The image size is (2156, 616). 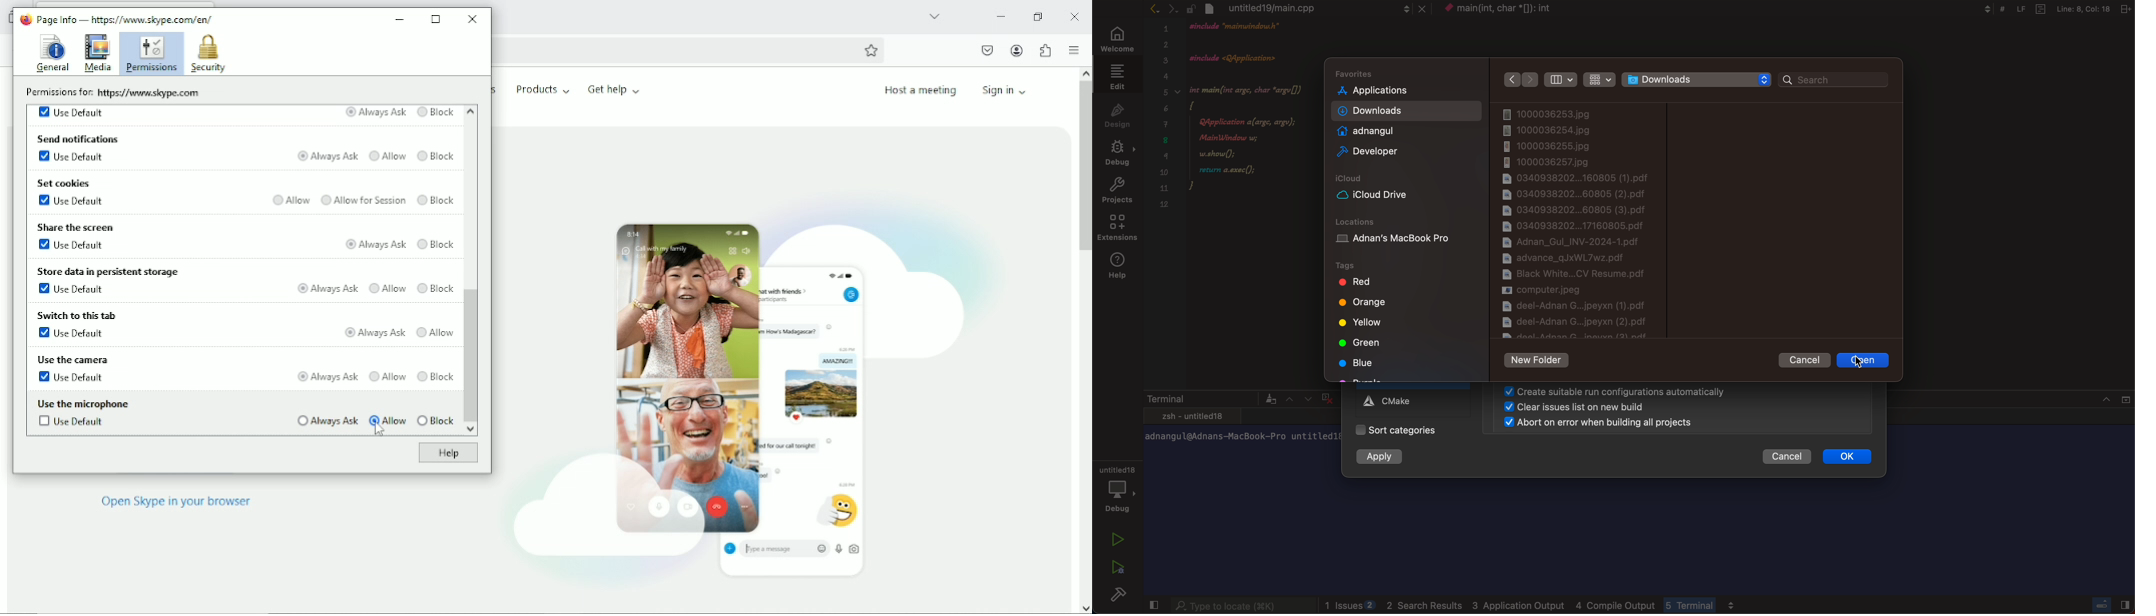 I want to click on code, so click(x=1236, y=115).